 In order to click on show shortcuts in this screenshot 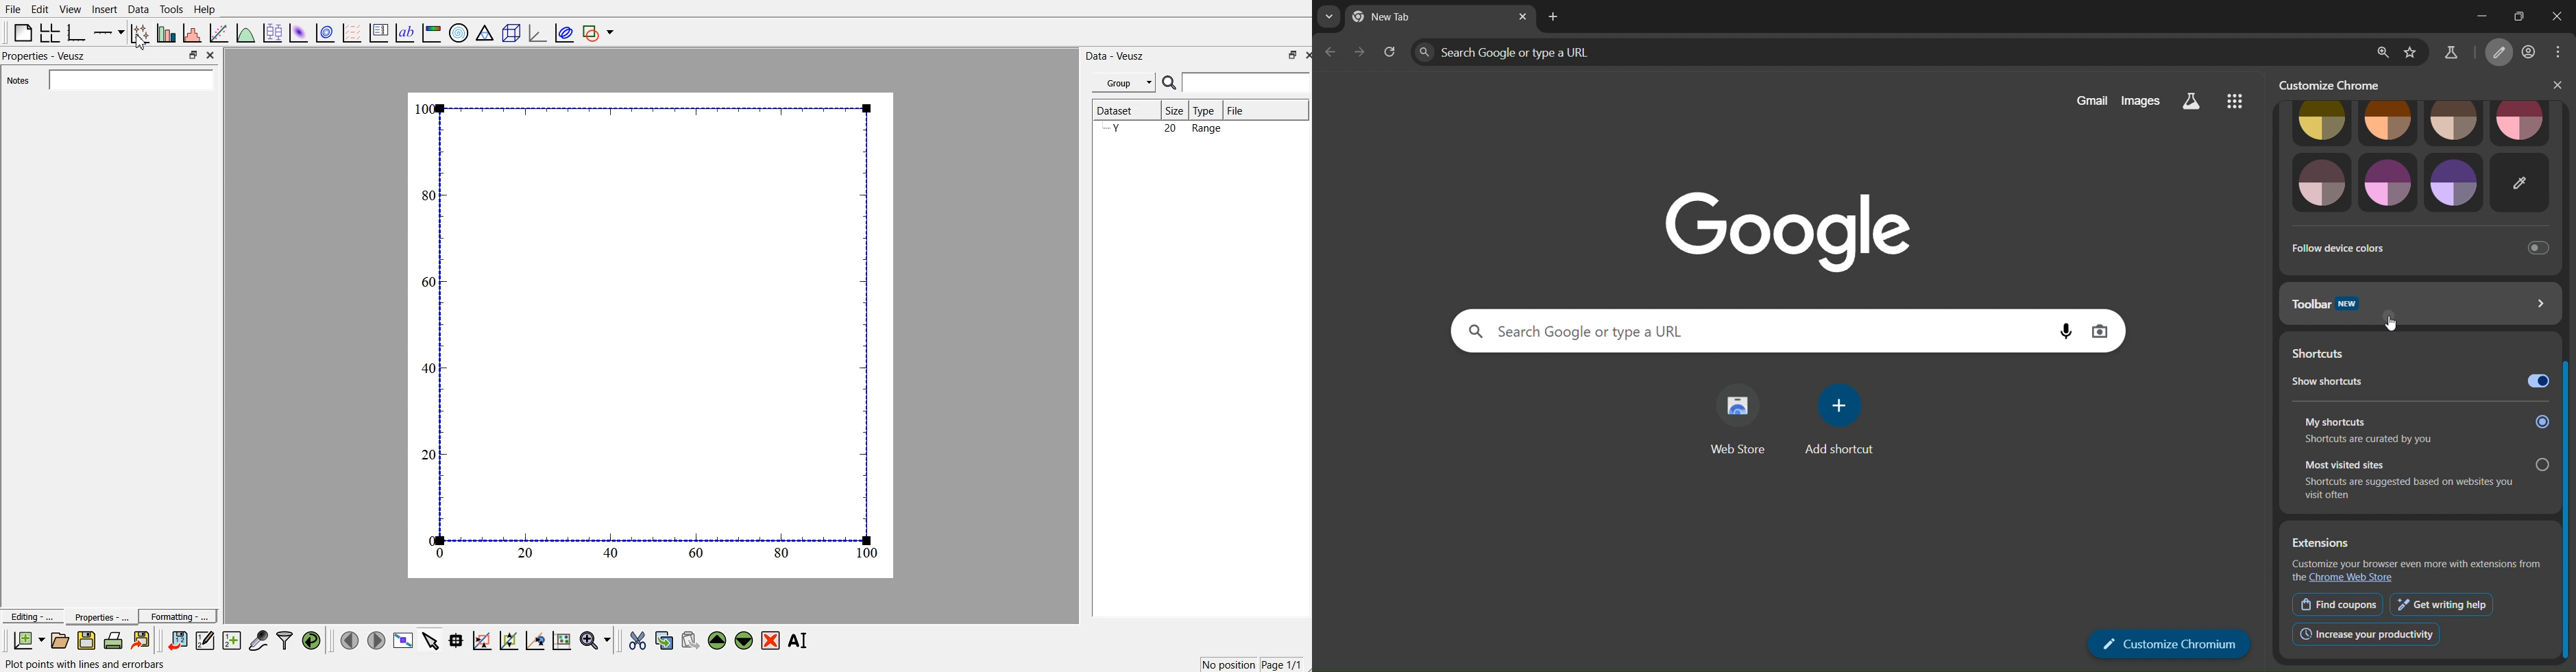, I will do `click(2419, 379)`.